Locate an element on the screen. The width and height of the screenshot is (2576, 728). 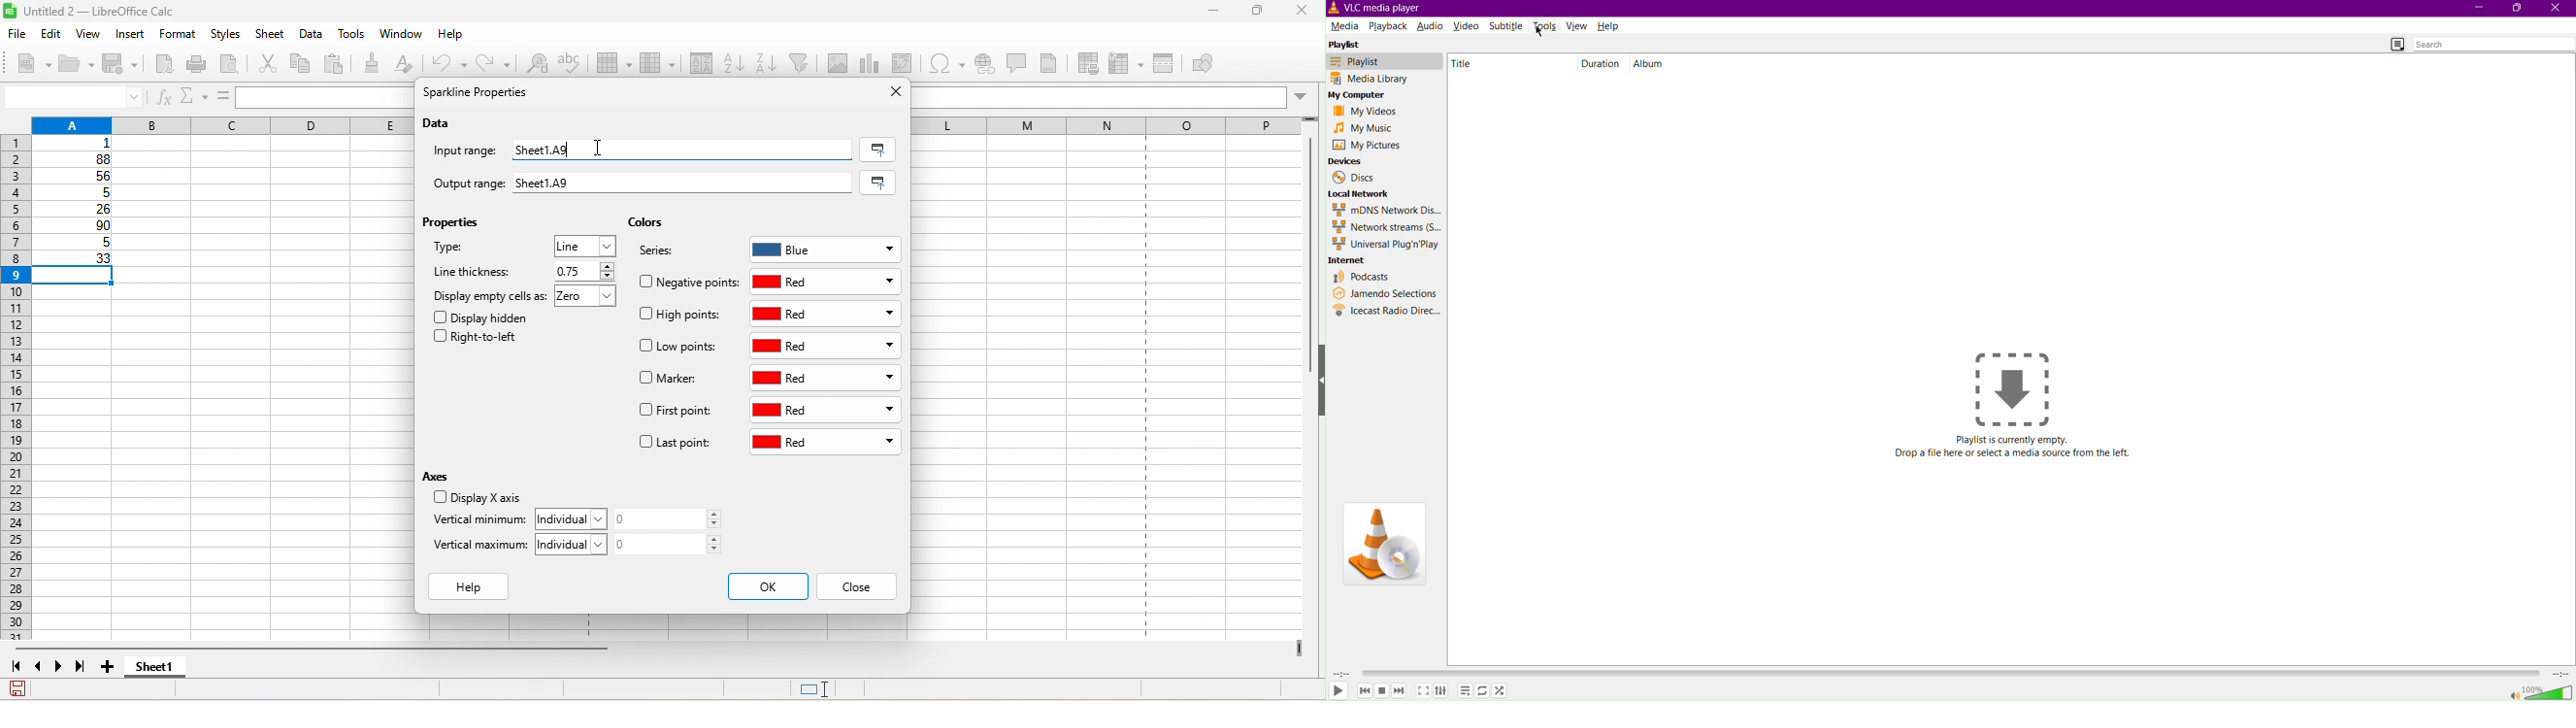
selected range is located at coordinates (877, 150).